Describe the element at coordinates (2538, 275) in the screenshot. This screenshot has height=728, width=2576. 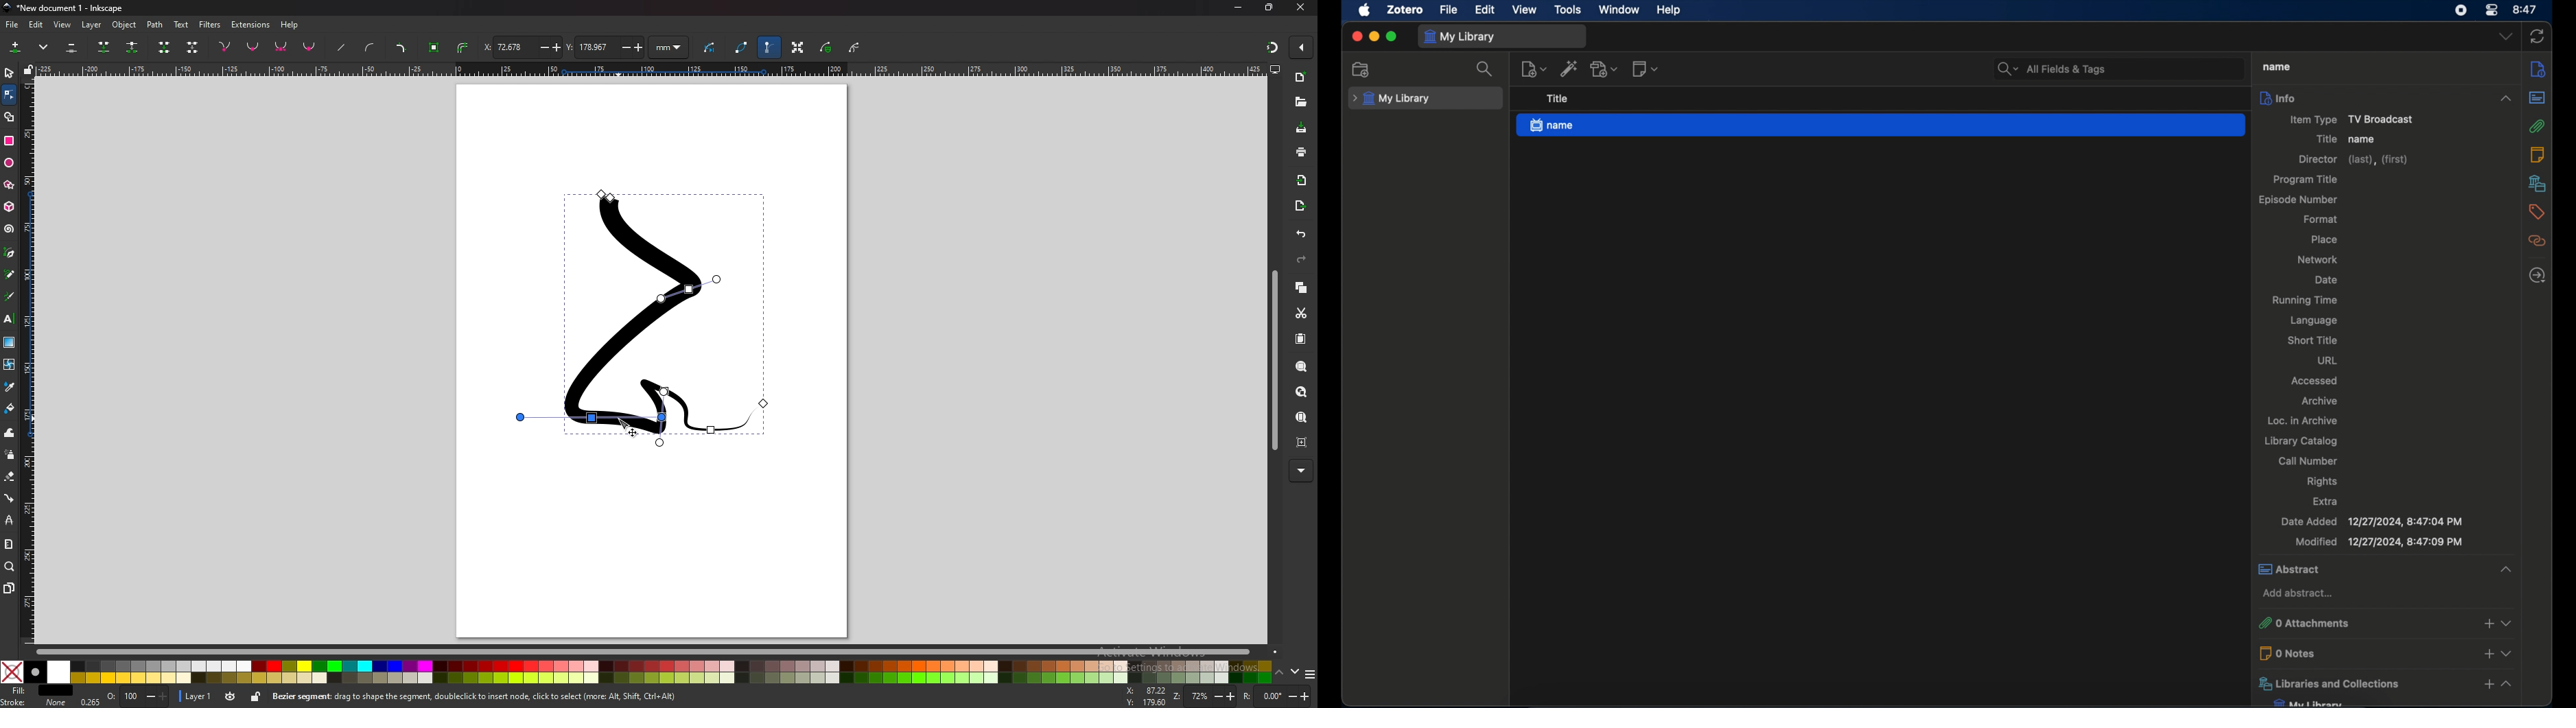
I see `locate` at that location.